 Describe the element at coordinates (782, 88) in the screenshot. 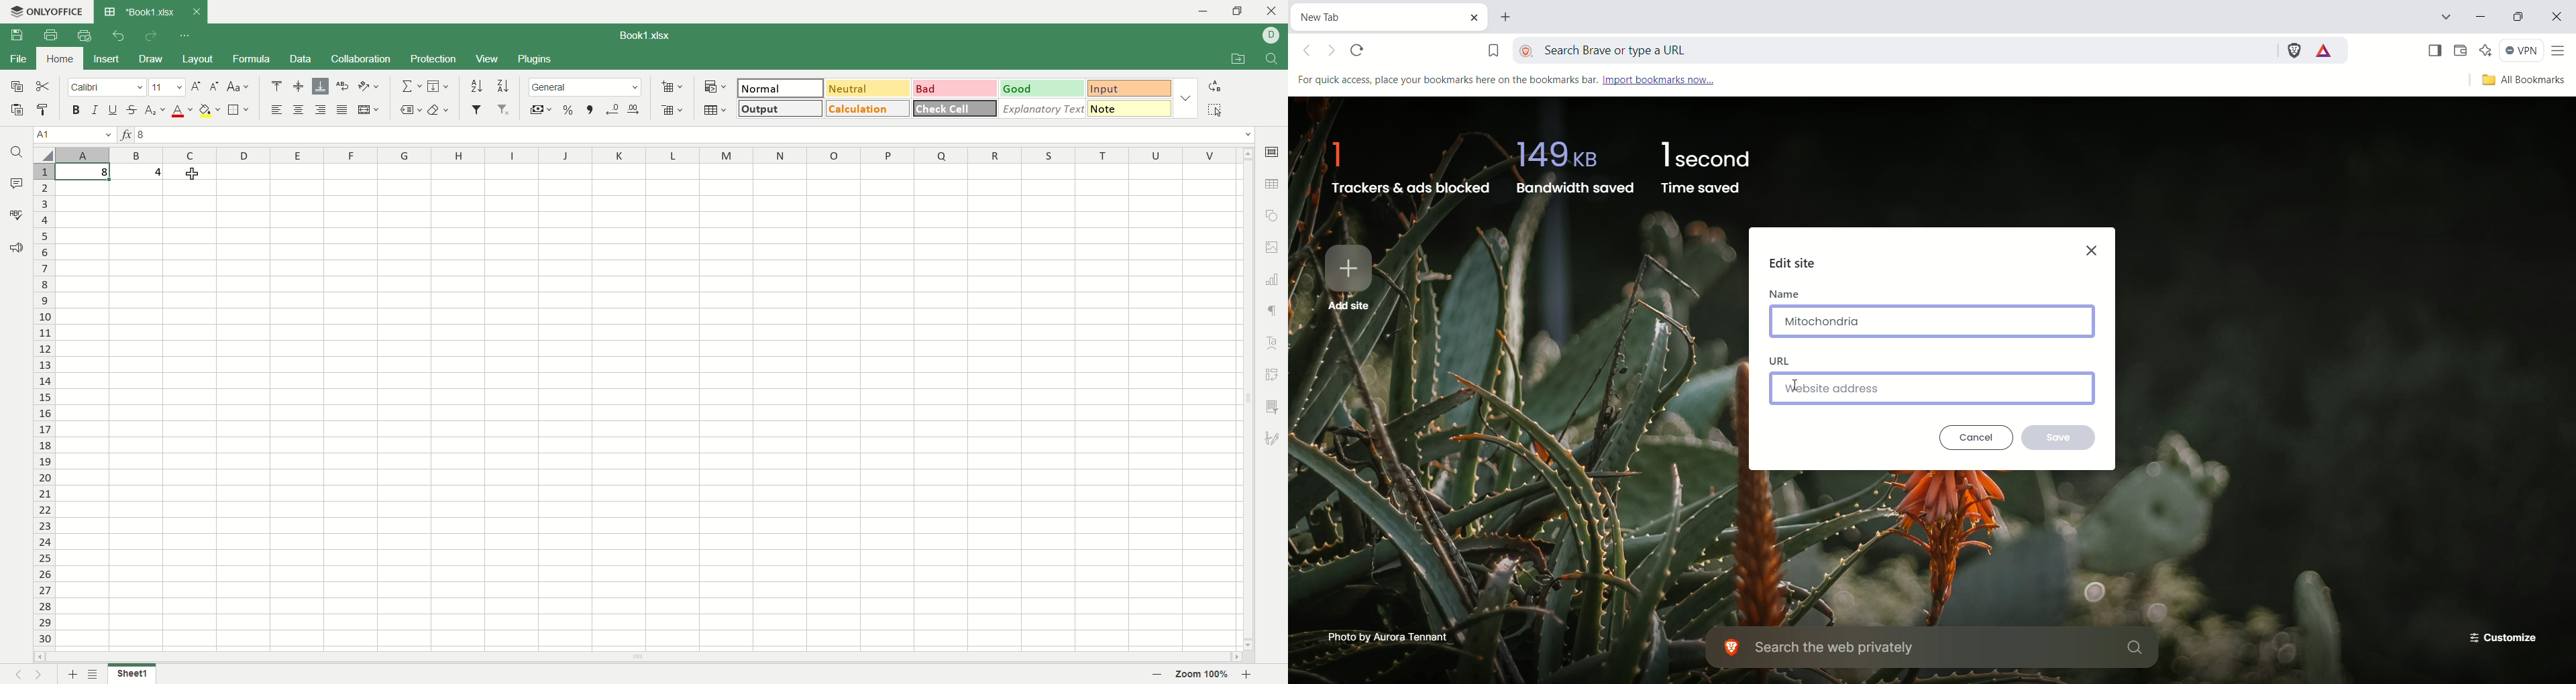

I see `normal` at that location.